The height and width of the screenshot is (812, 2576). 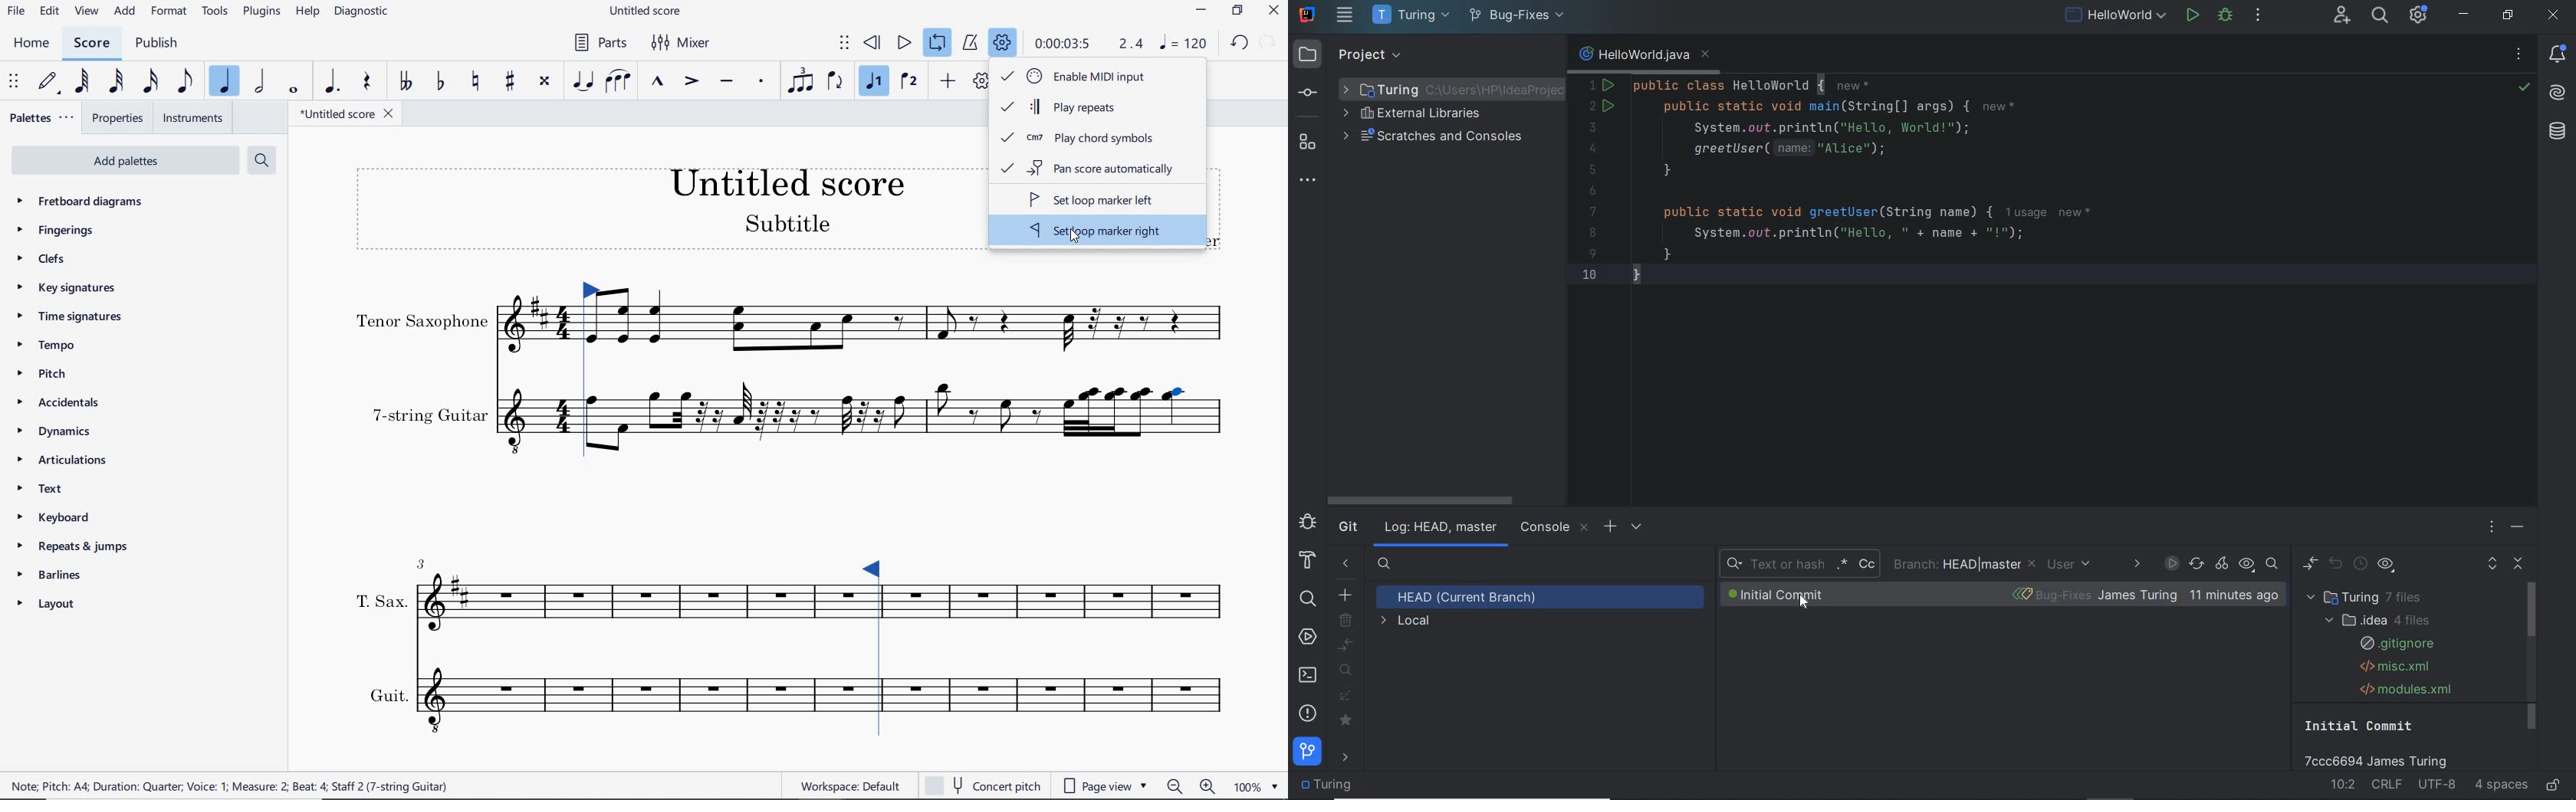 What do you see at coordinates (51, 431) in the screenshot?
I see `DYNAMICS` at bounding box center [51, 431].